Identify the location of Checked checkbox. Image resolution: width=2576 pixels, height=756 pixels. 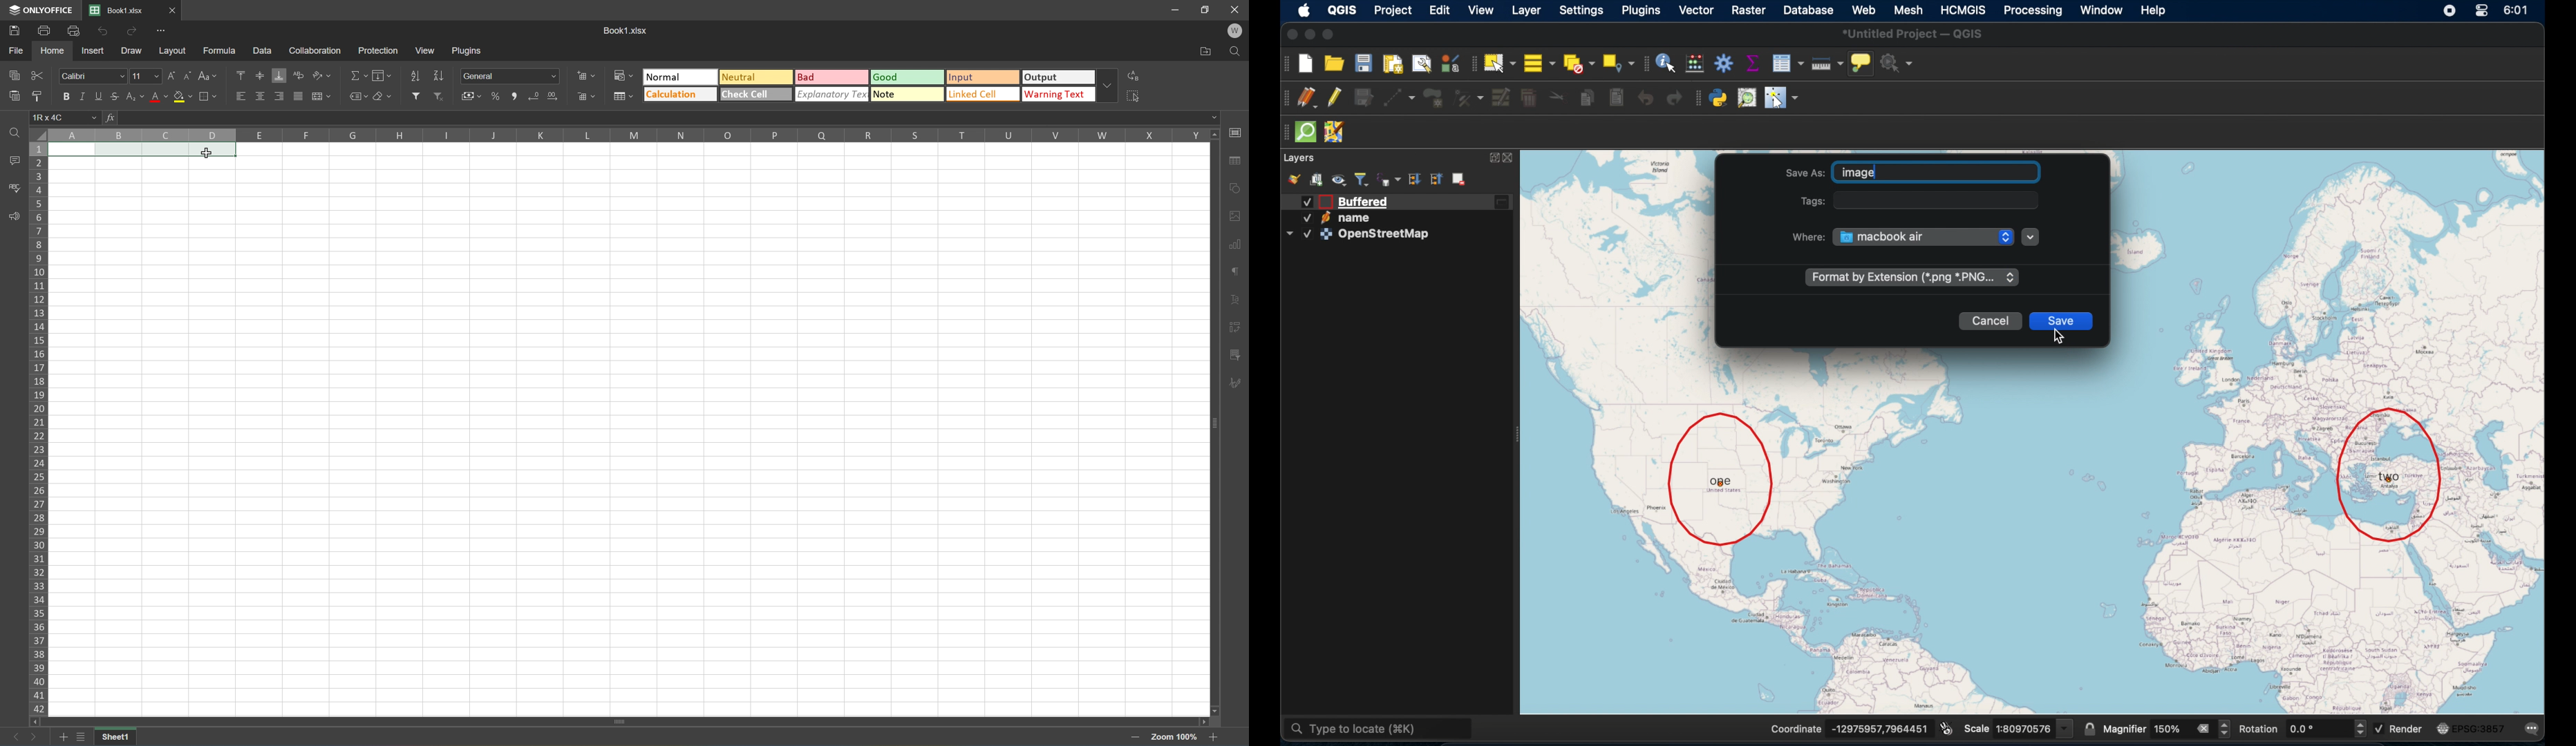
(1307, 202).